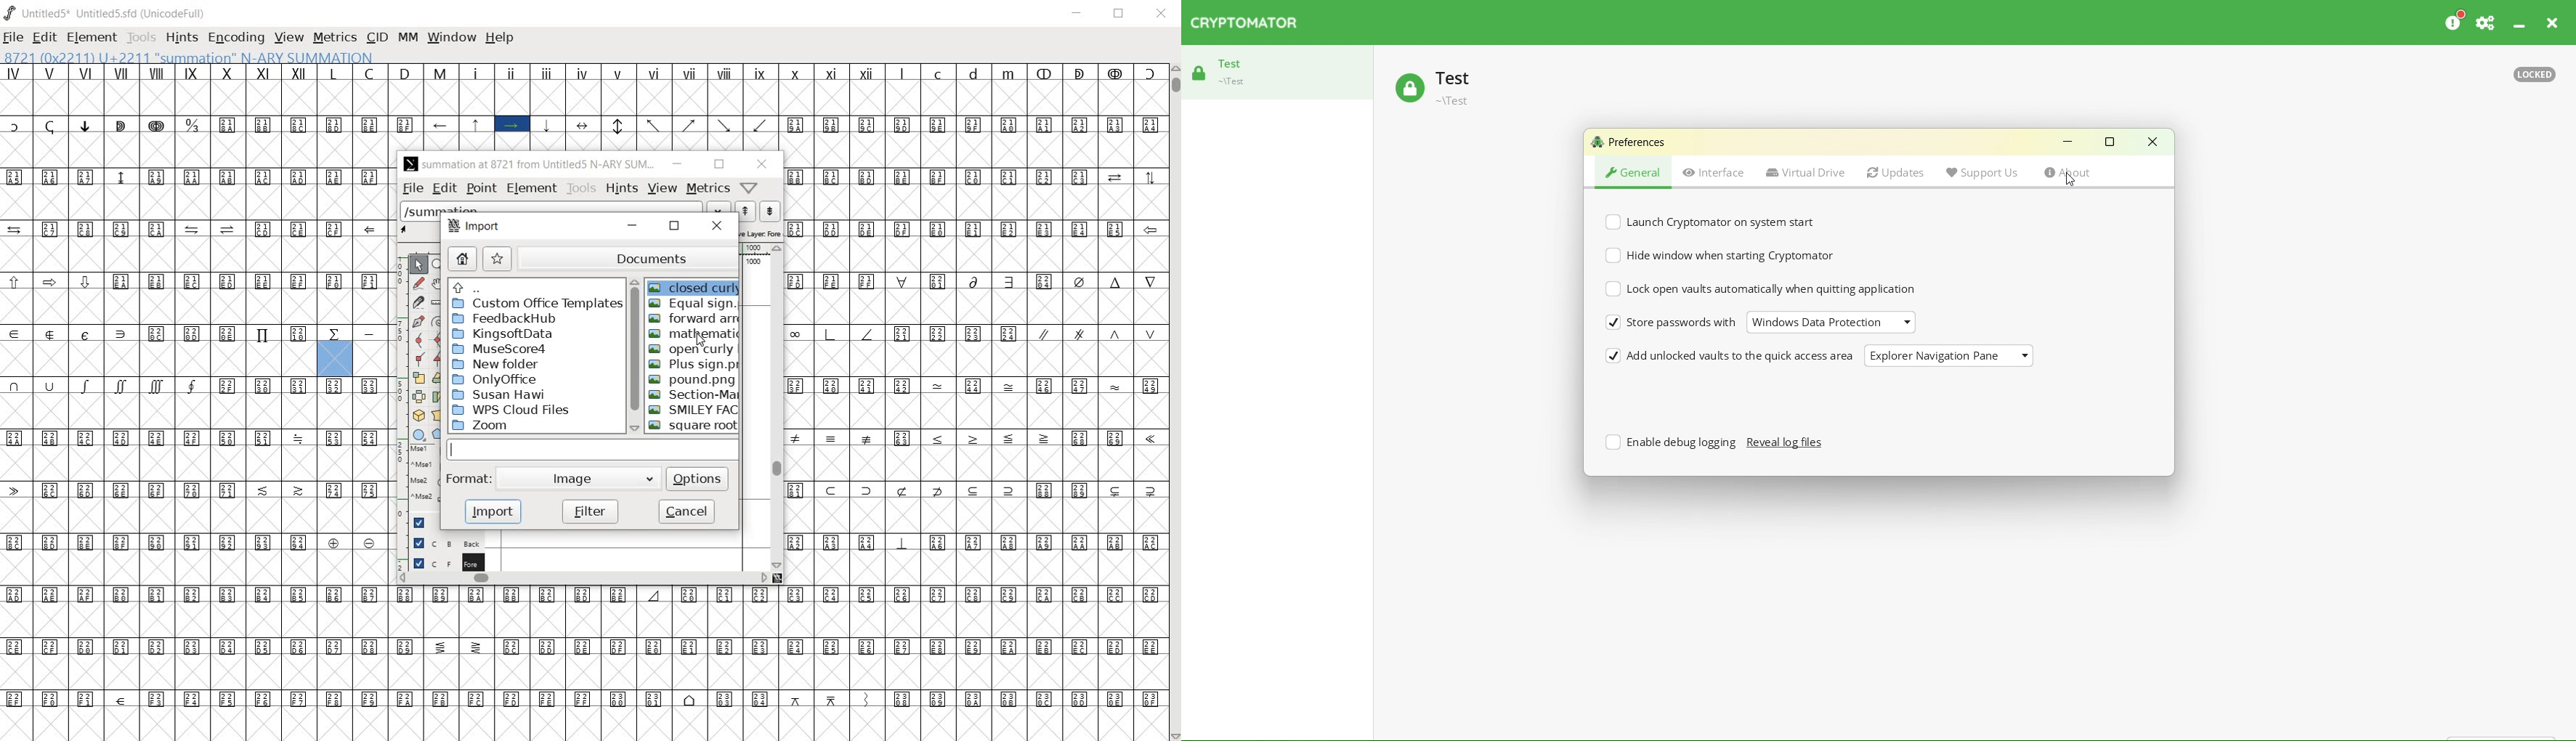  I want to click on polygon or star, so click(439, 434).